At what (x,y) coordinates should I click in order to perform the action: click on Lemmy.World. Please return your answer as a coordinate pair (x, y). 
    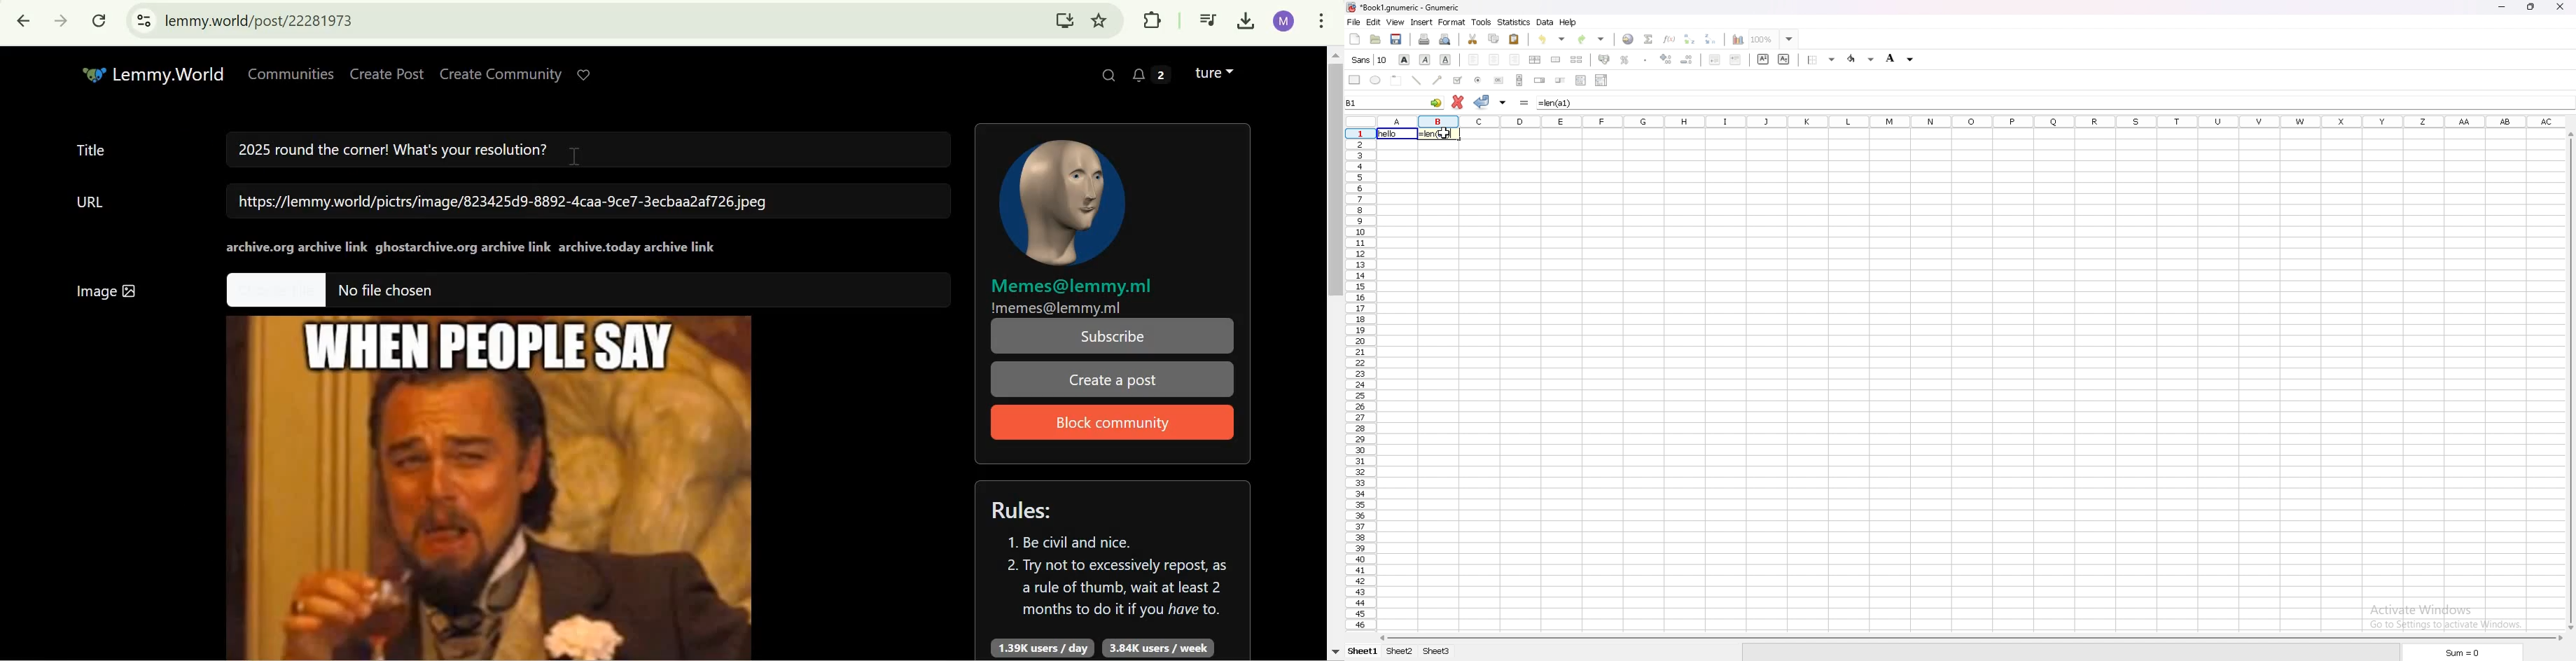
    Looking at the image, I should click on (168, 74).